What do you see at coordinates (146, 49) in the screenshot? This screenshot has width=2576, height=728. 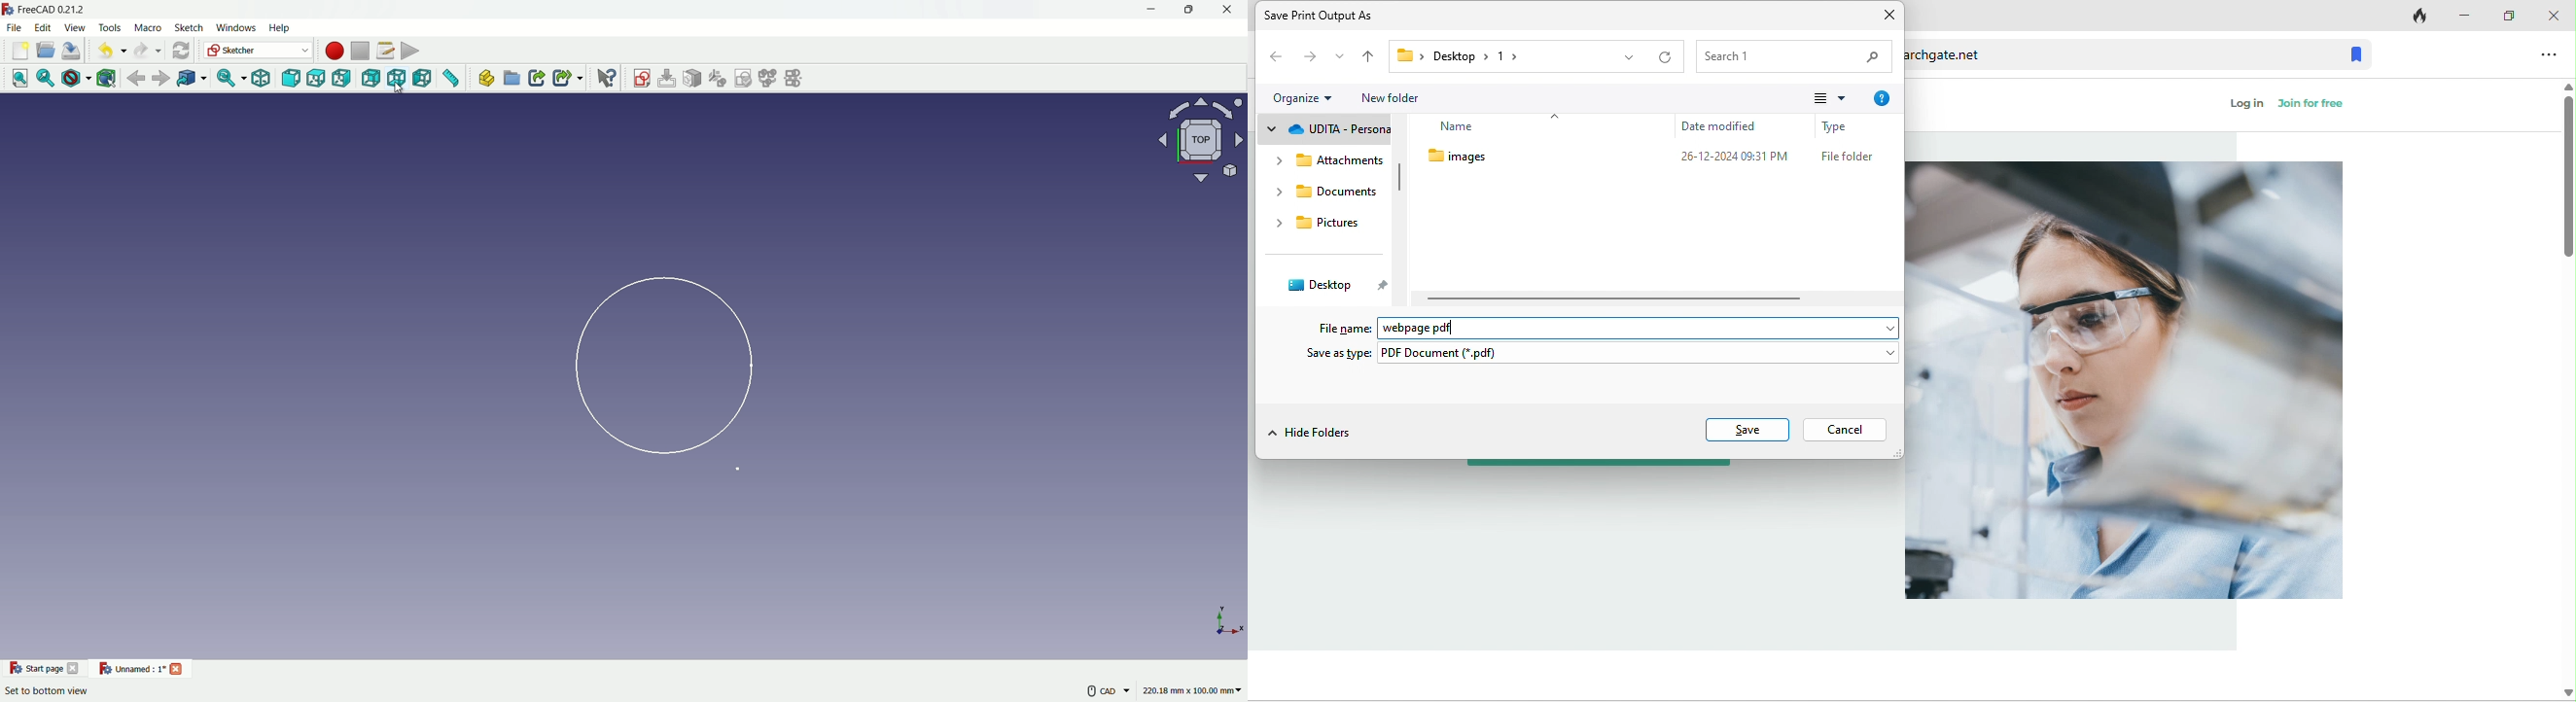 I see `redo` at bounding box center [146, 49].